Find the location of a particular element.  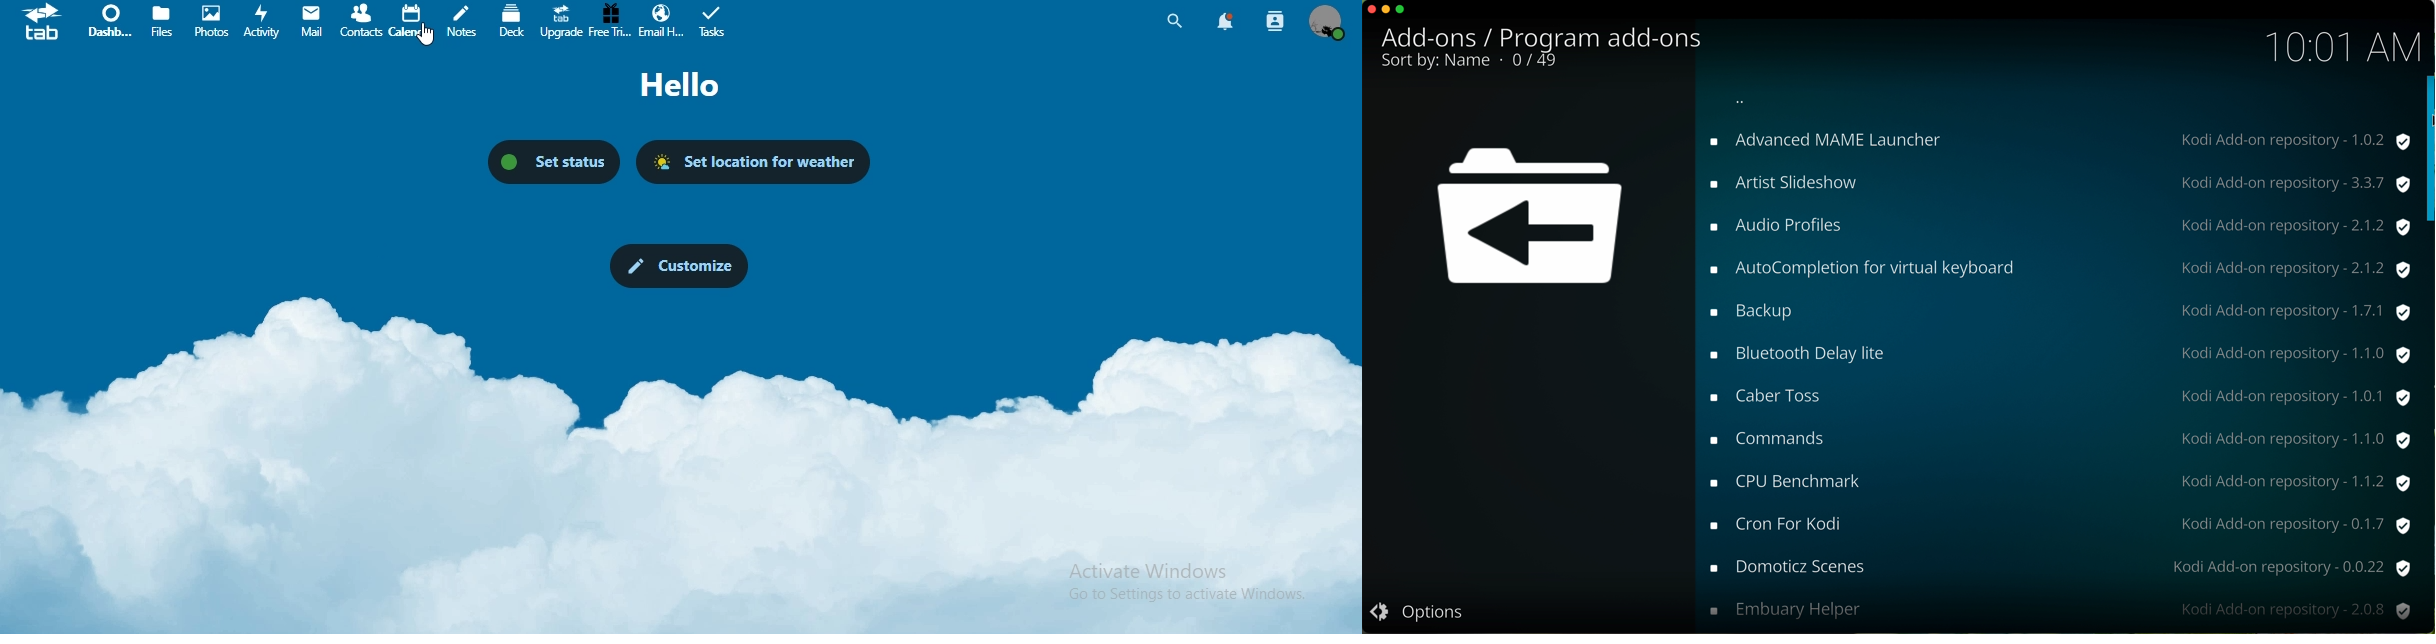

email hosting is located at coordinates (661, 21).